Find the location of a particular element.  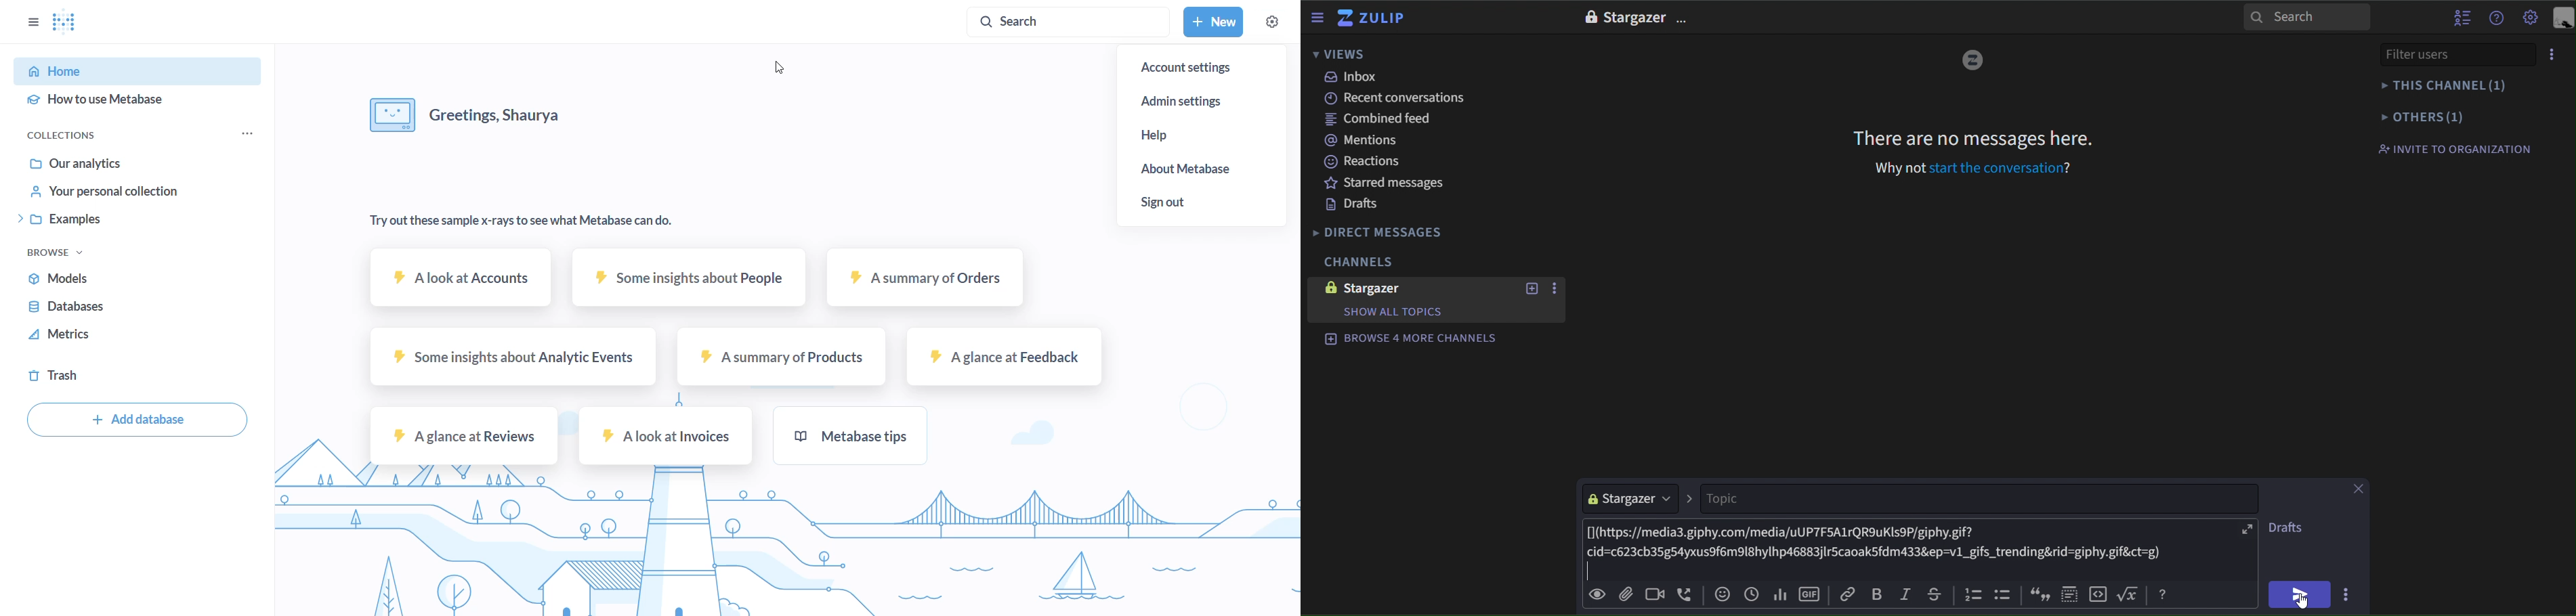

frequency is located at coordinates (1779, 592).